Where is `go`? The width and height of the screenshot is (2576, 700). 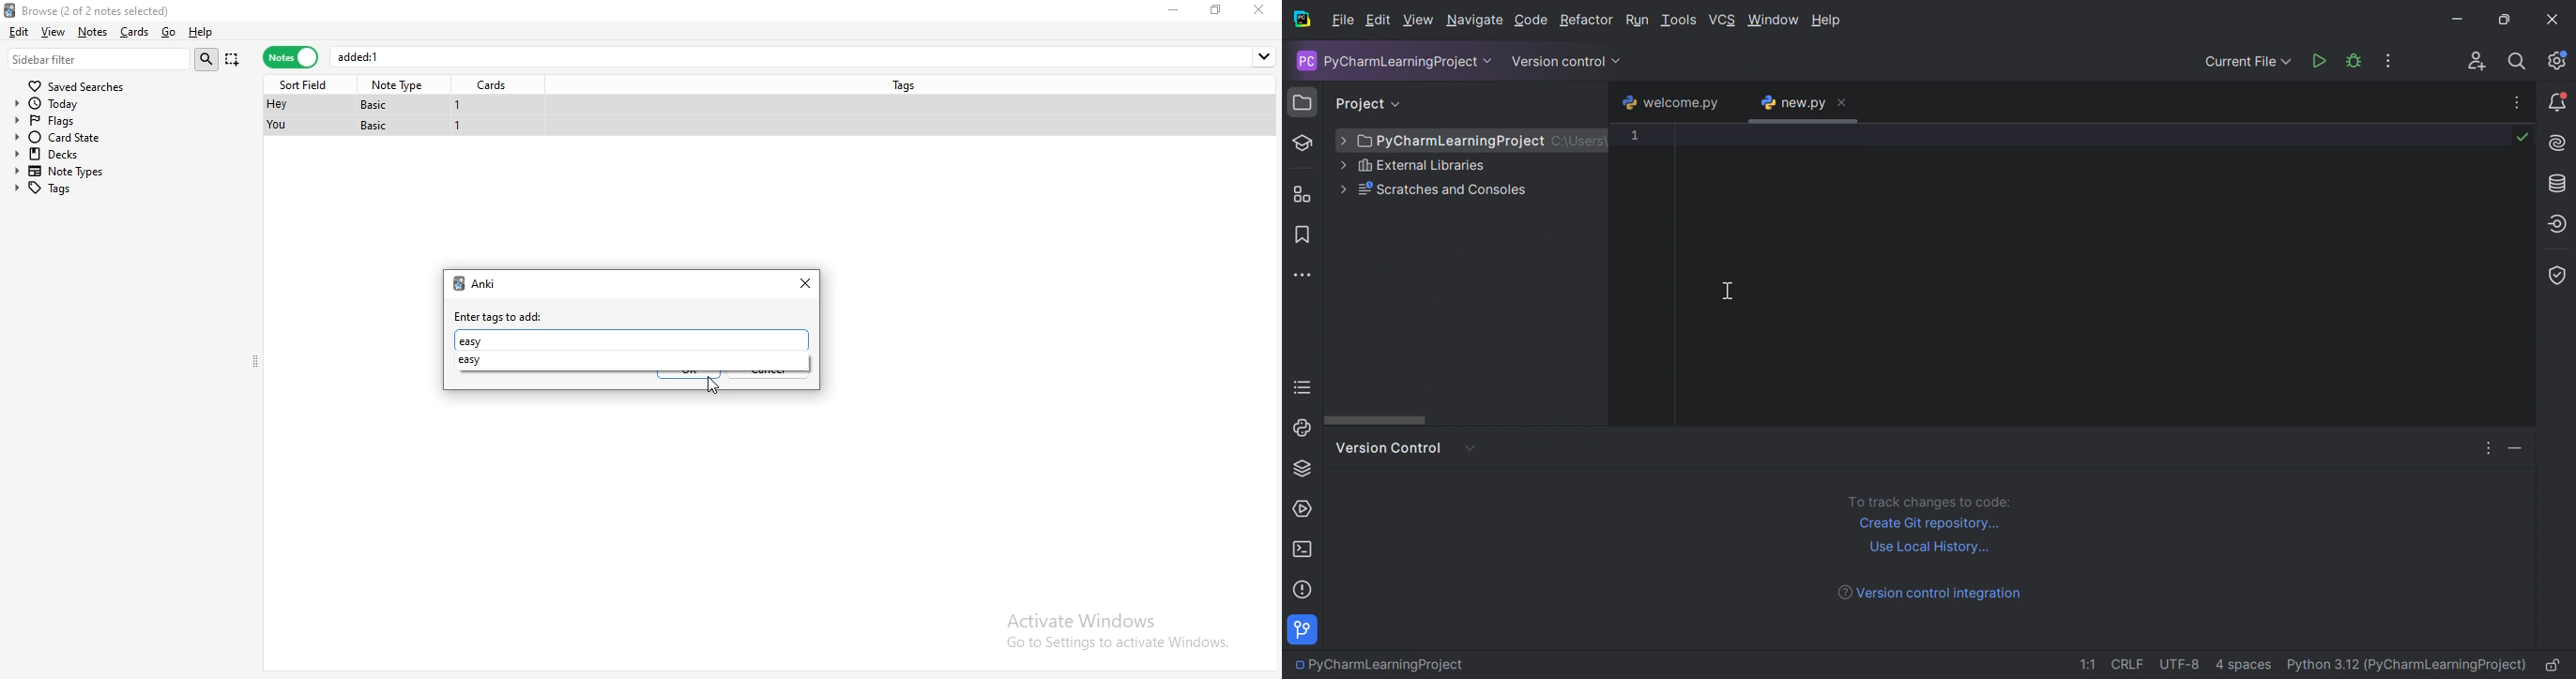
go is located at coordinates (167, 33).